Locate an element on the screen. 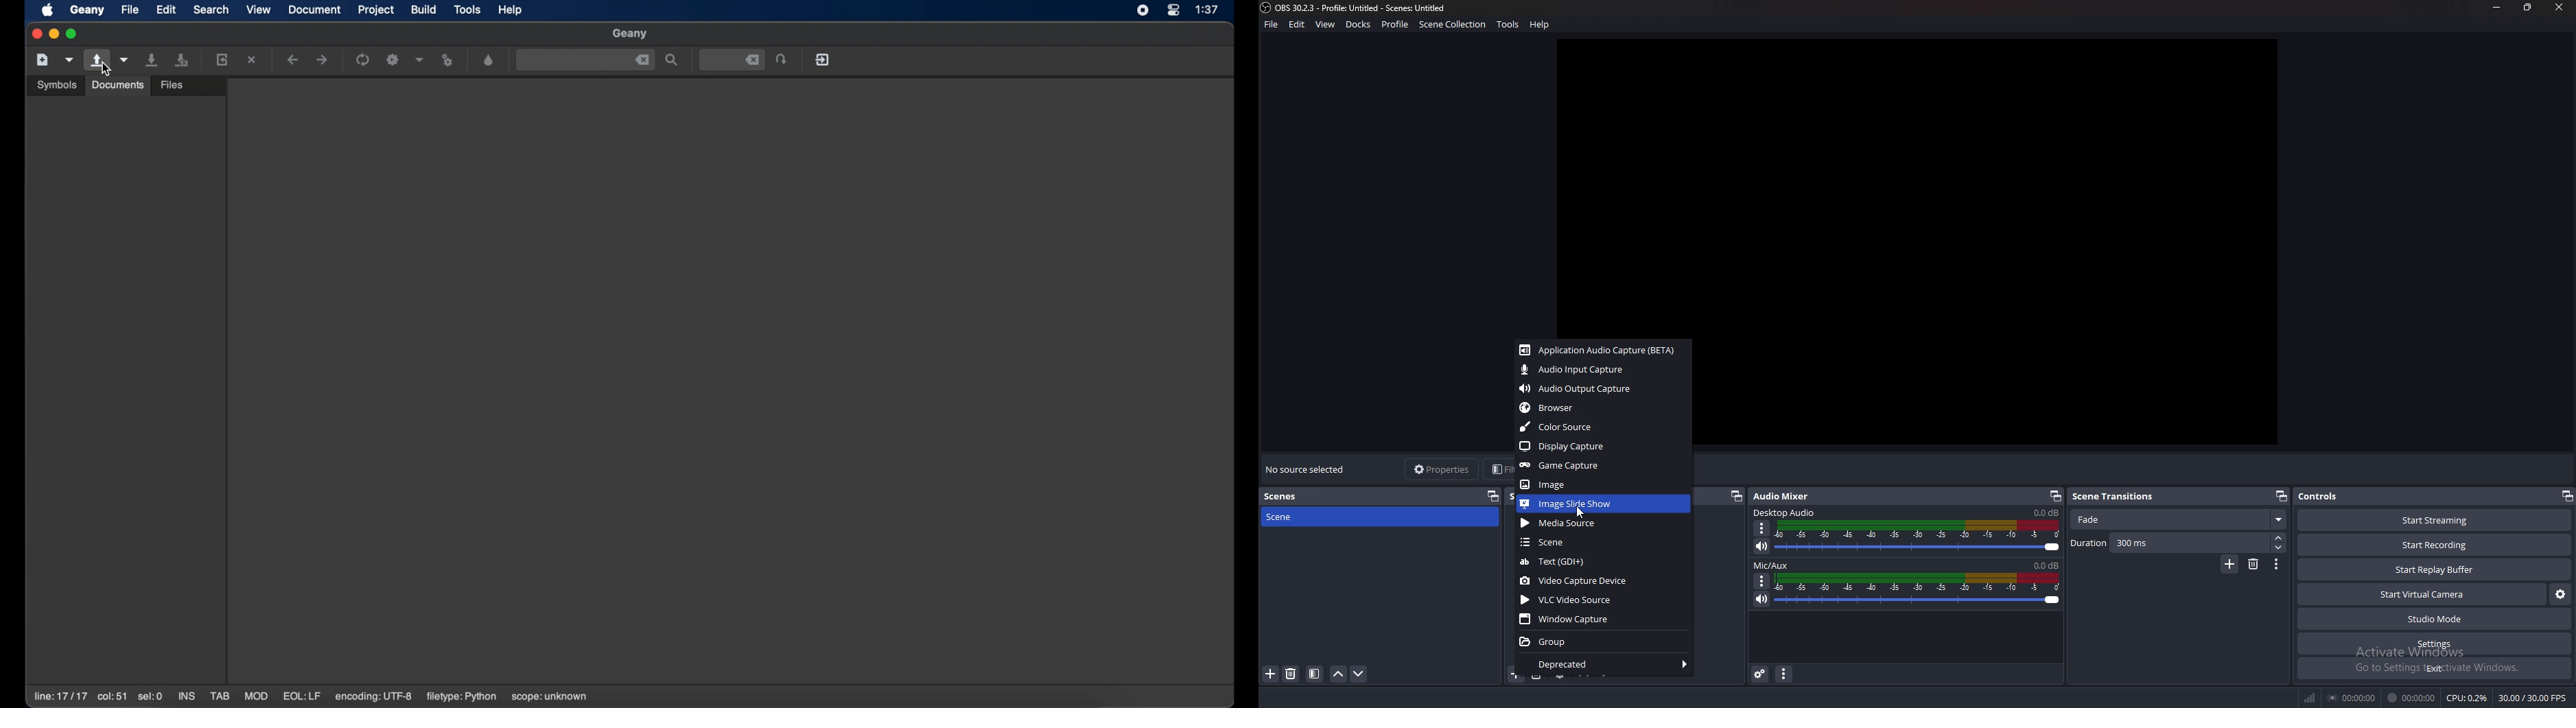  network is located at coordinates (2311, 698).